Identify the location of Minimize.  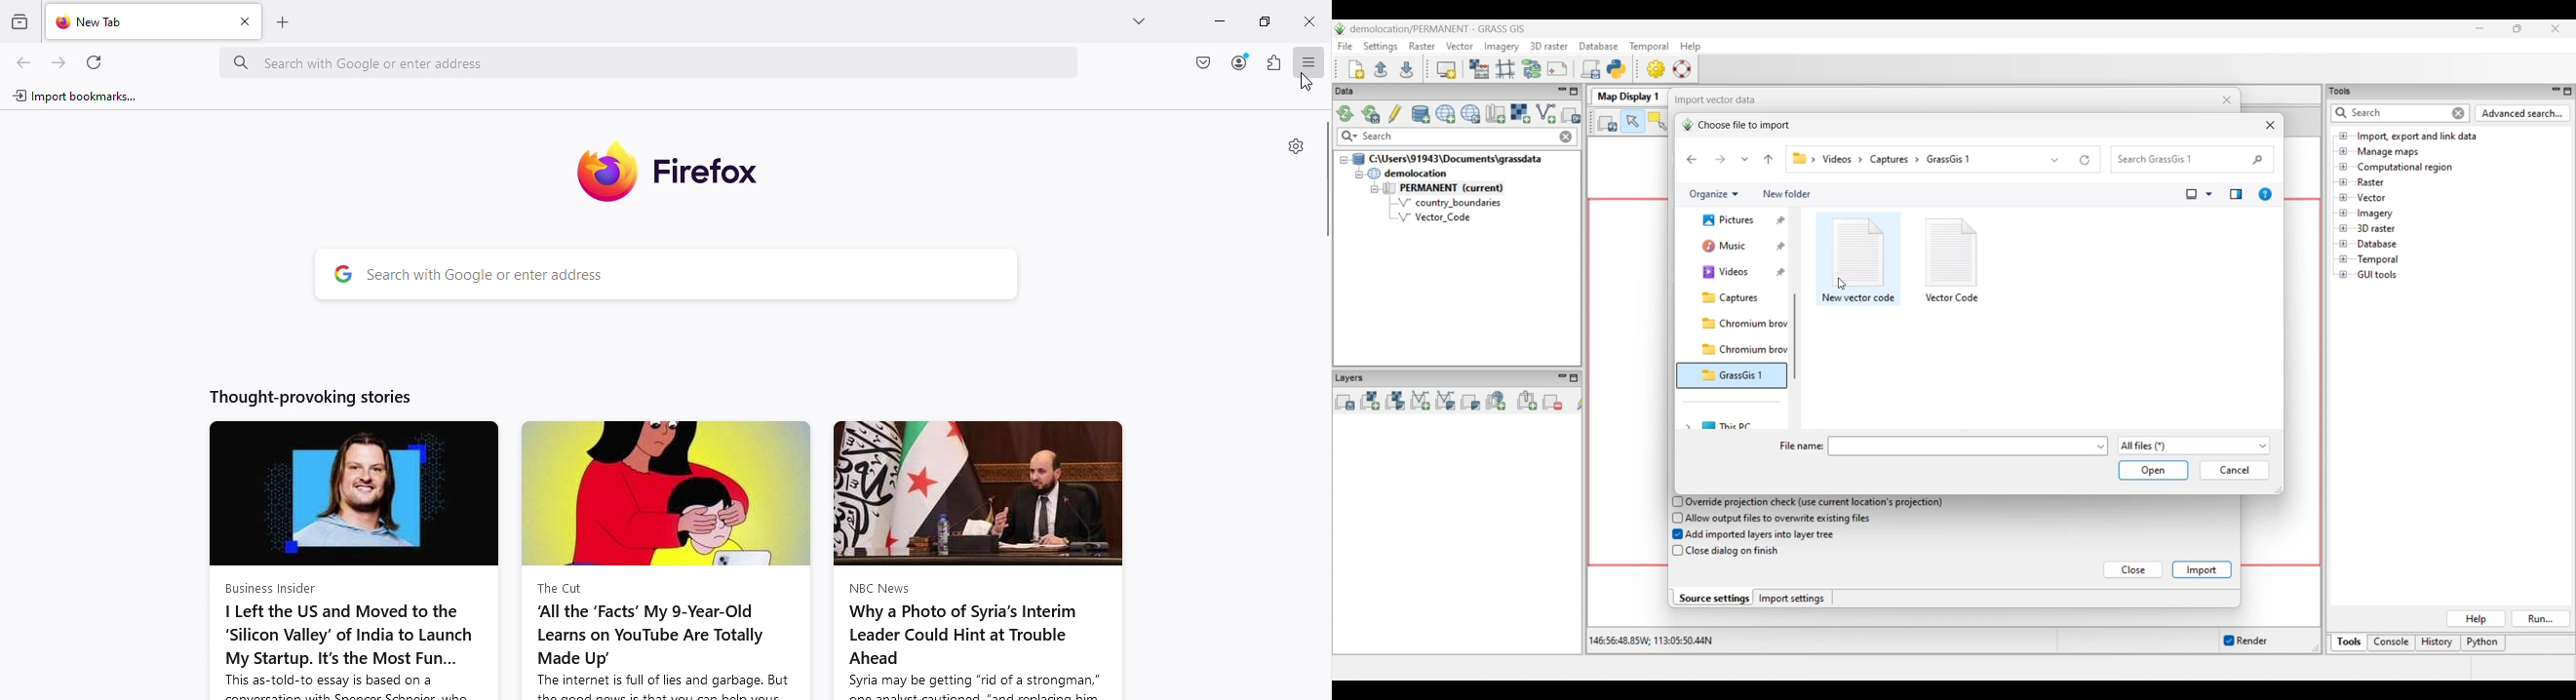
(1209, 24).